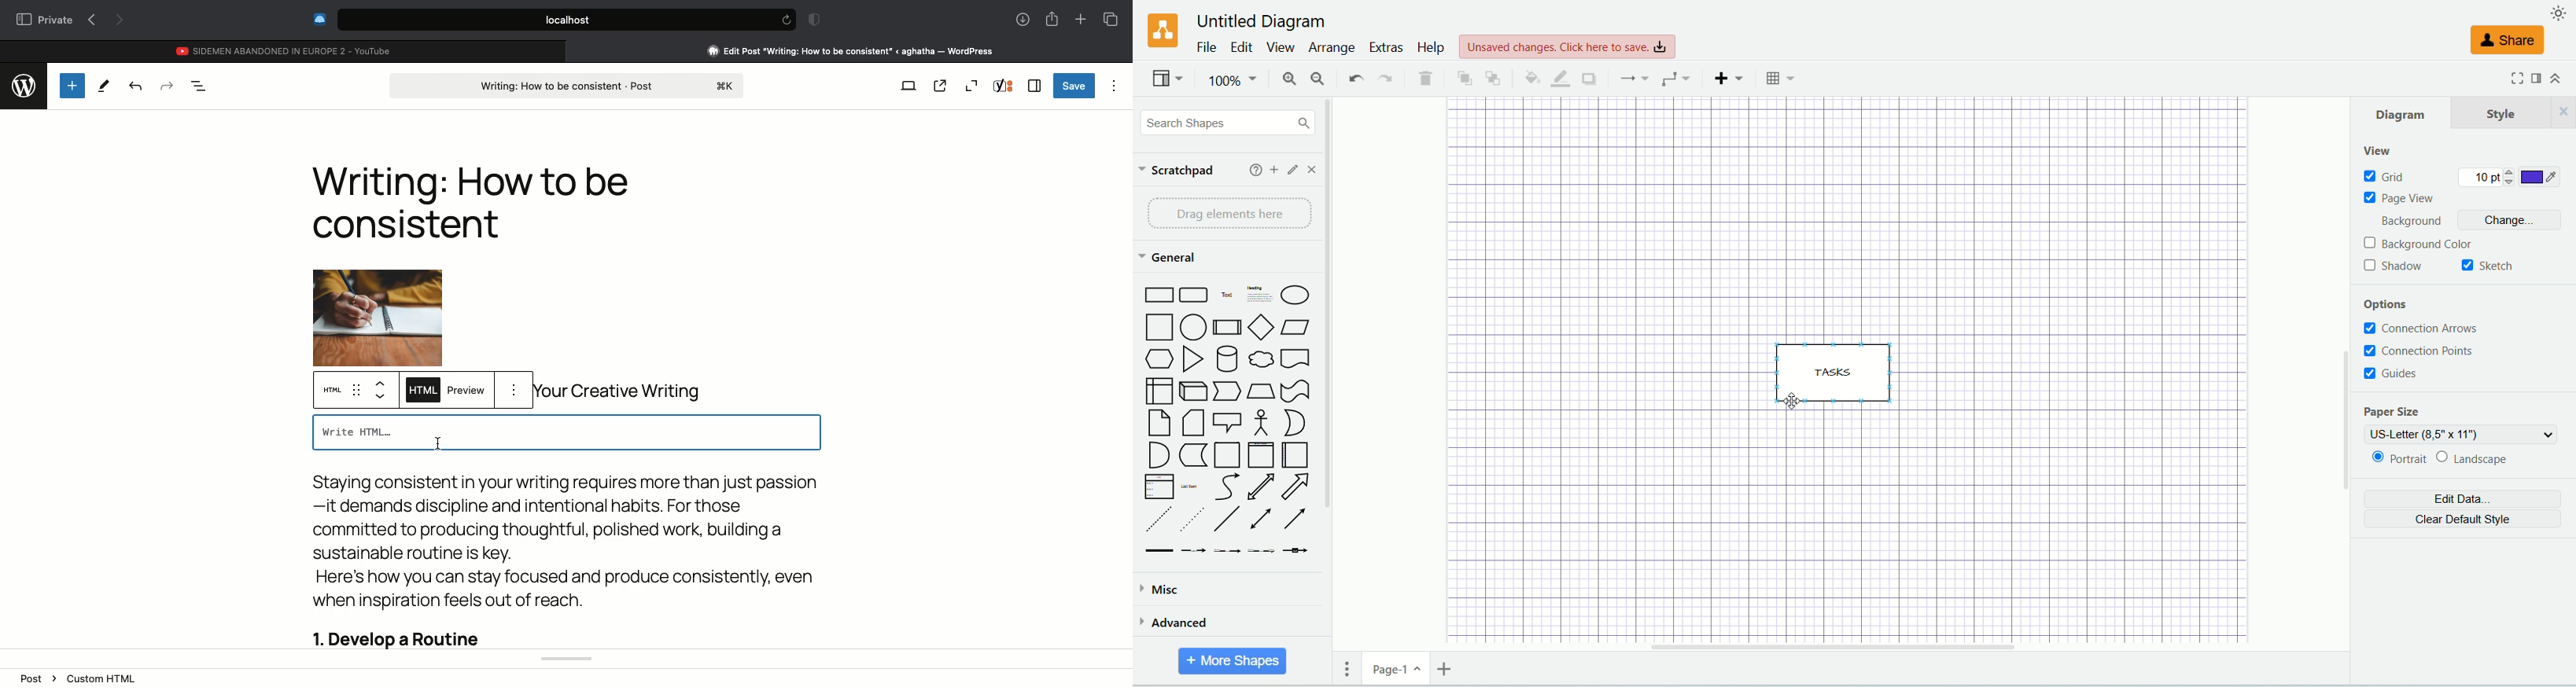  What do you see at coordinates (1157, 293) in the screenshot?
I see `Rectangle` at bounding box center [1157, 293].